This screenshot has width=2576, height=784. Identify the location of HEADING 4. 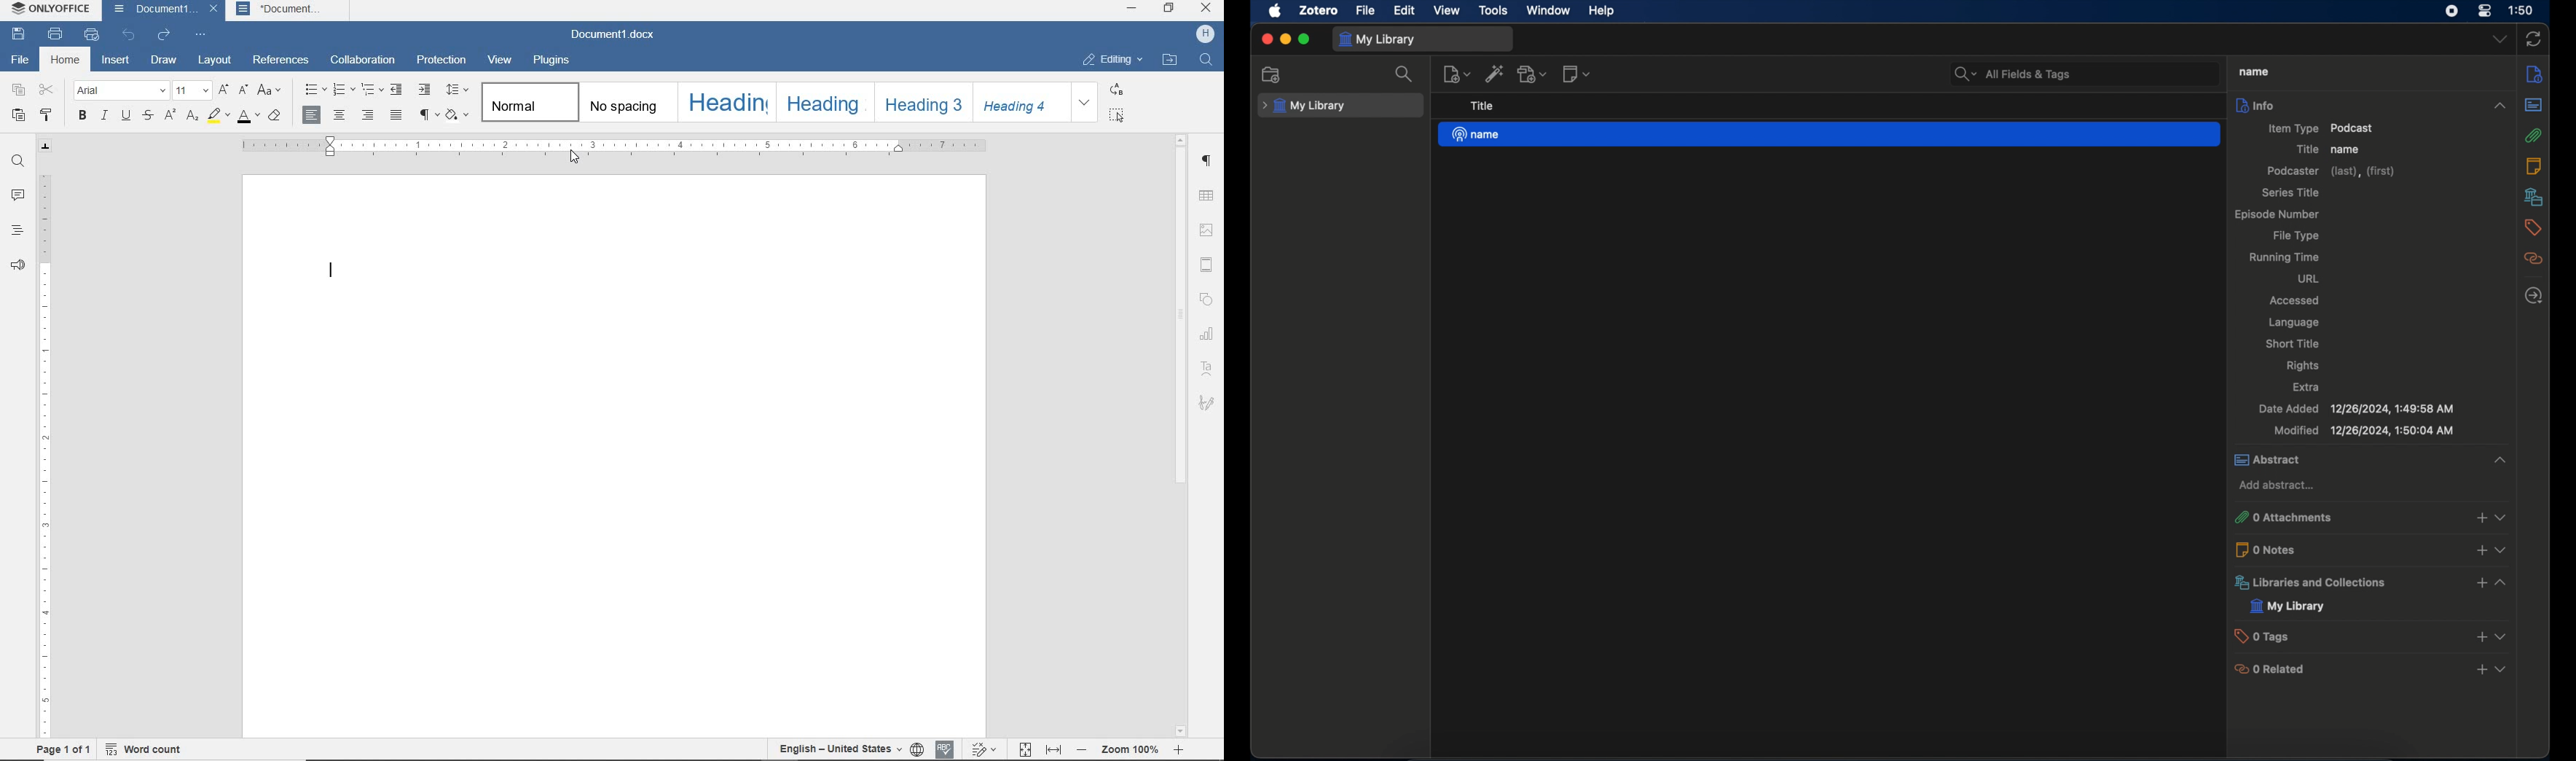
(1020, 101).